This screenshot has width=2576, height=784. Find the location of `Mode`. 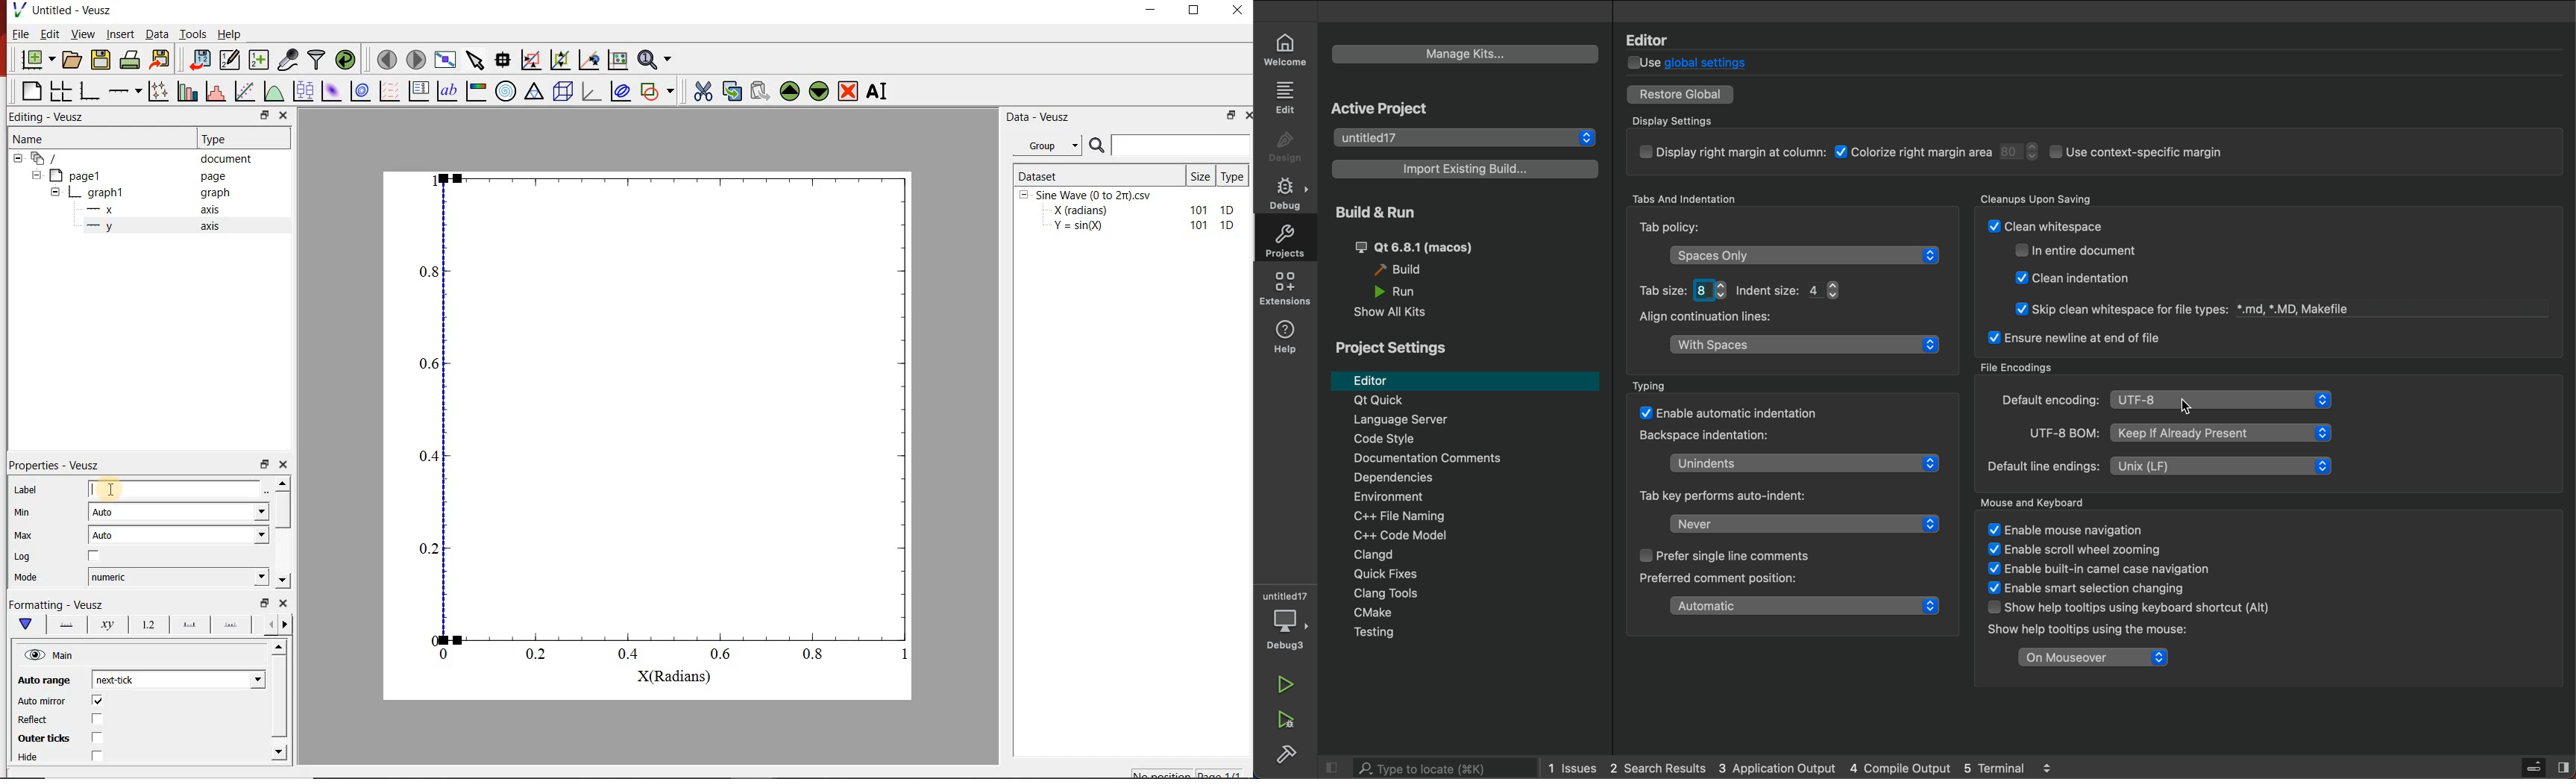

Mode is located at coordinates (26, 578).